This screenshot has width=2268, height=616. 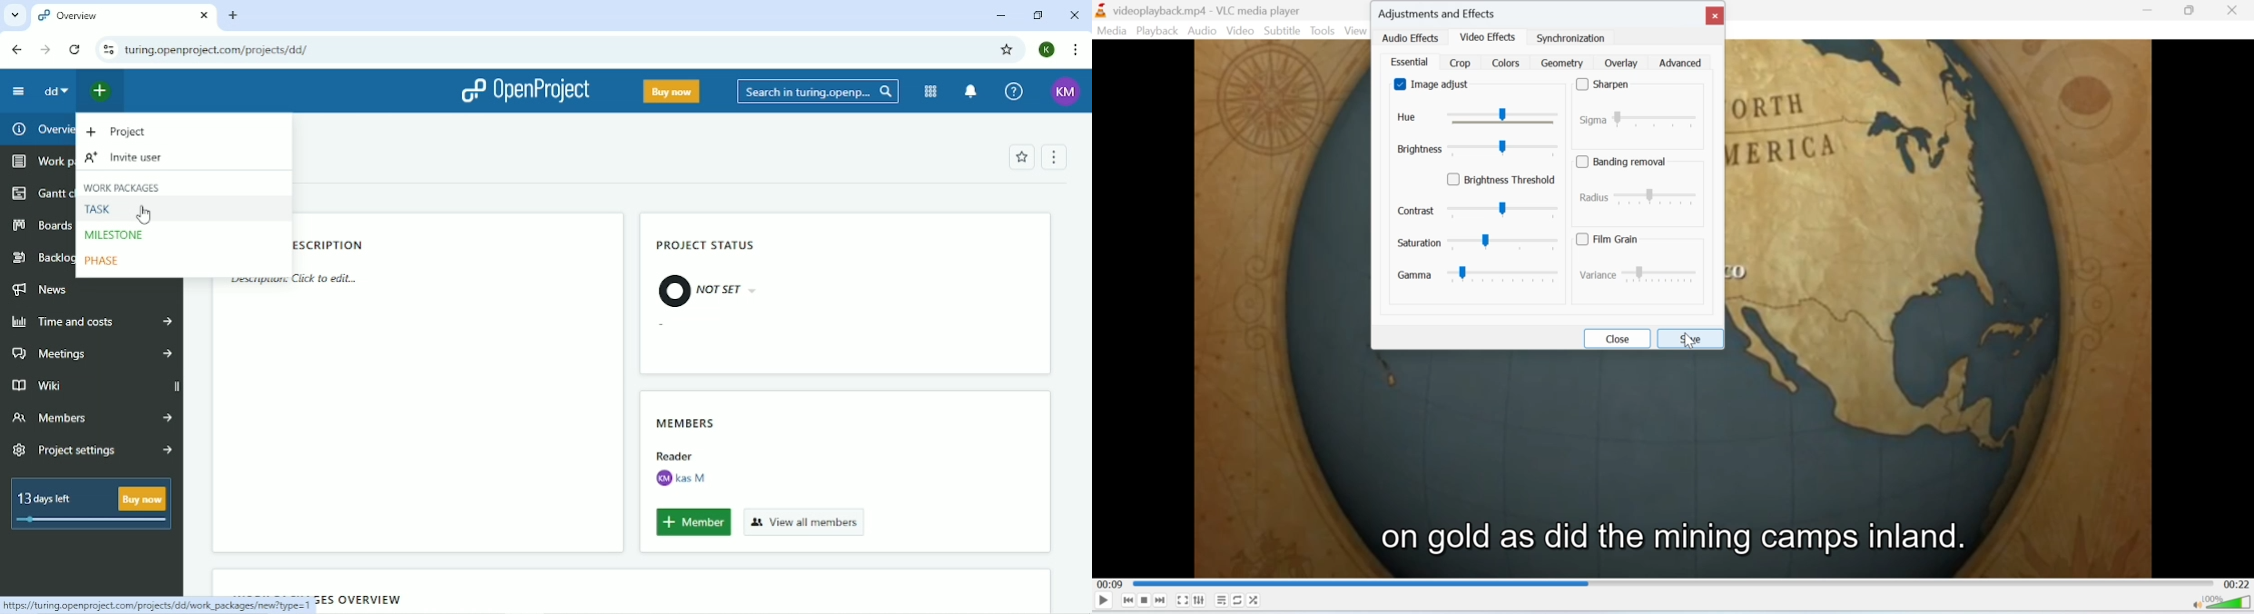 What do you see at coordinates (1460, 62) in the screenshot?
I see `crop` at bounding box center [1460, 62].